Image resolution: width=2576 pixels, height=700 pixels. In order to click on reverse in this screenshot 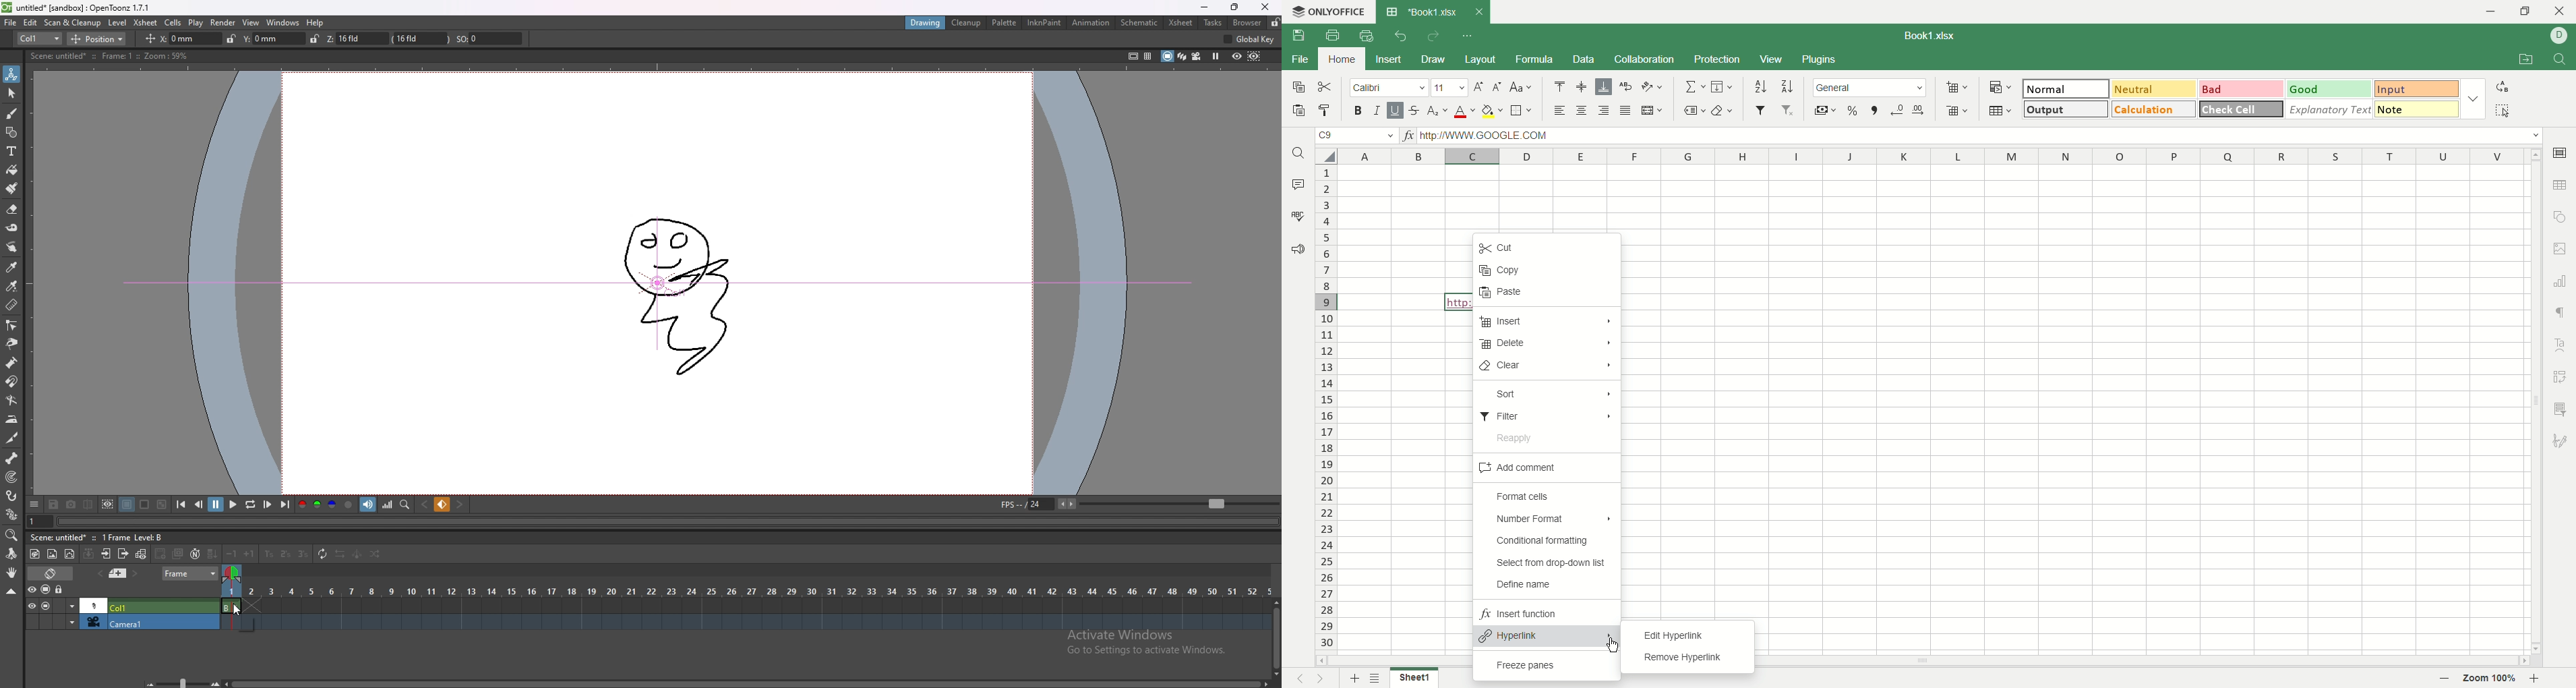, I will do `click(338, 554)`.